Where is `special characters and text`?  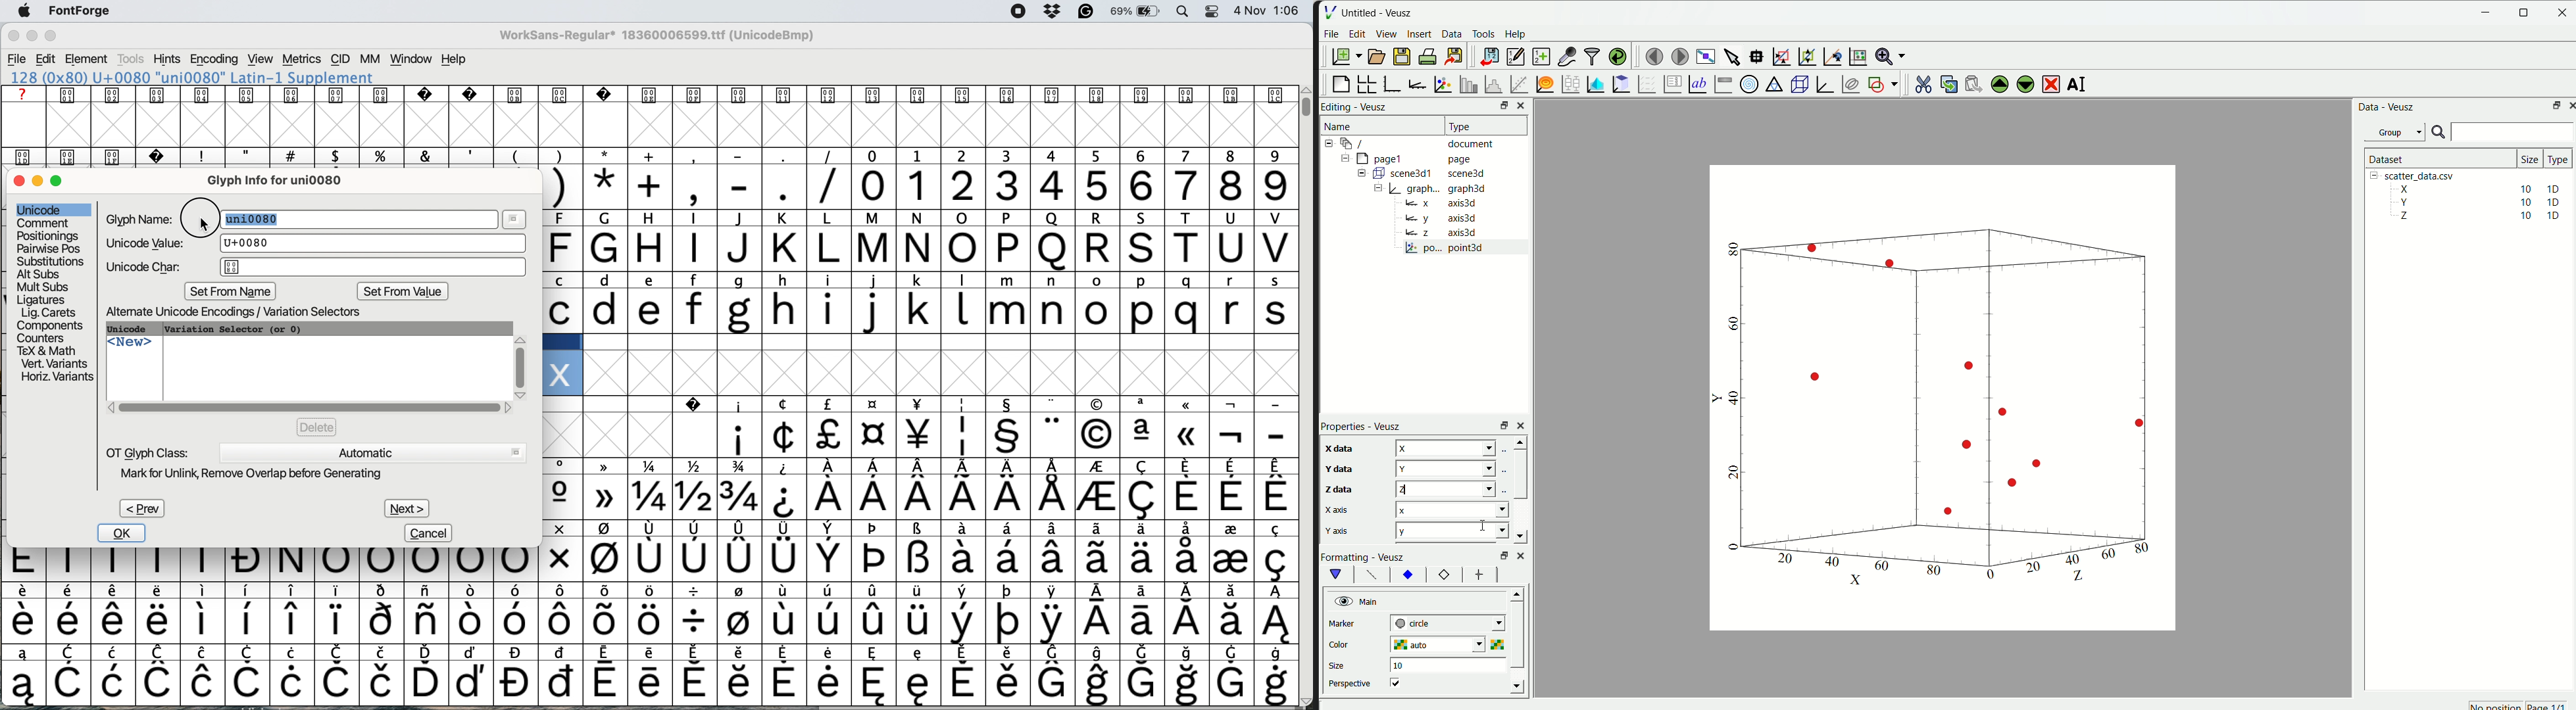 special characters and text is located at coordinates (908, 220).